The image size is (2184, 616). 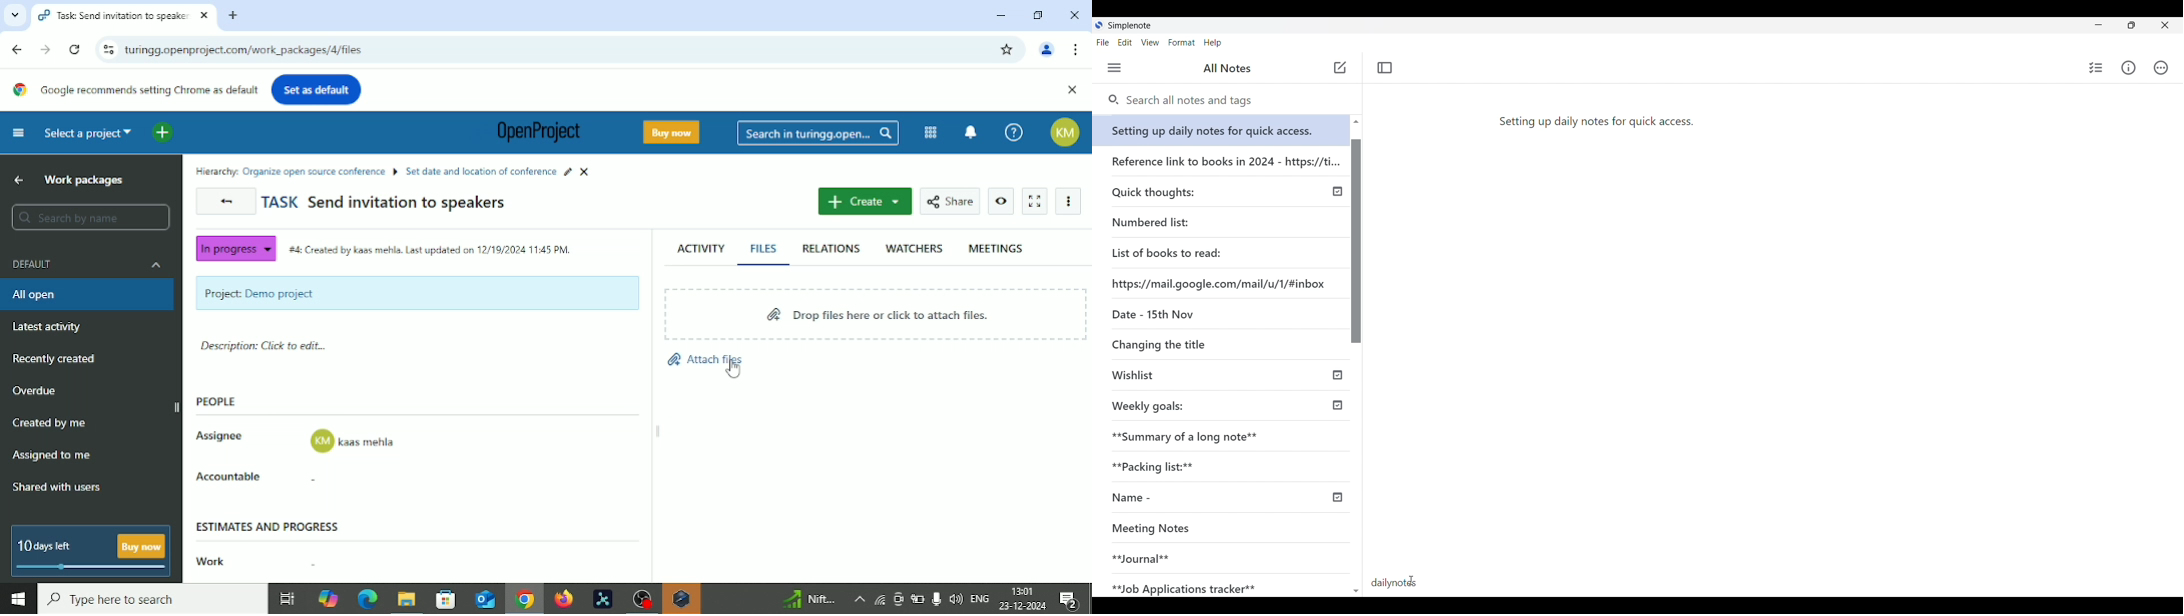 I want to click on Customize and control google chrome, so click(x=1078, y=49).